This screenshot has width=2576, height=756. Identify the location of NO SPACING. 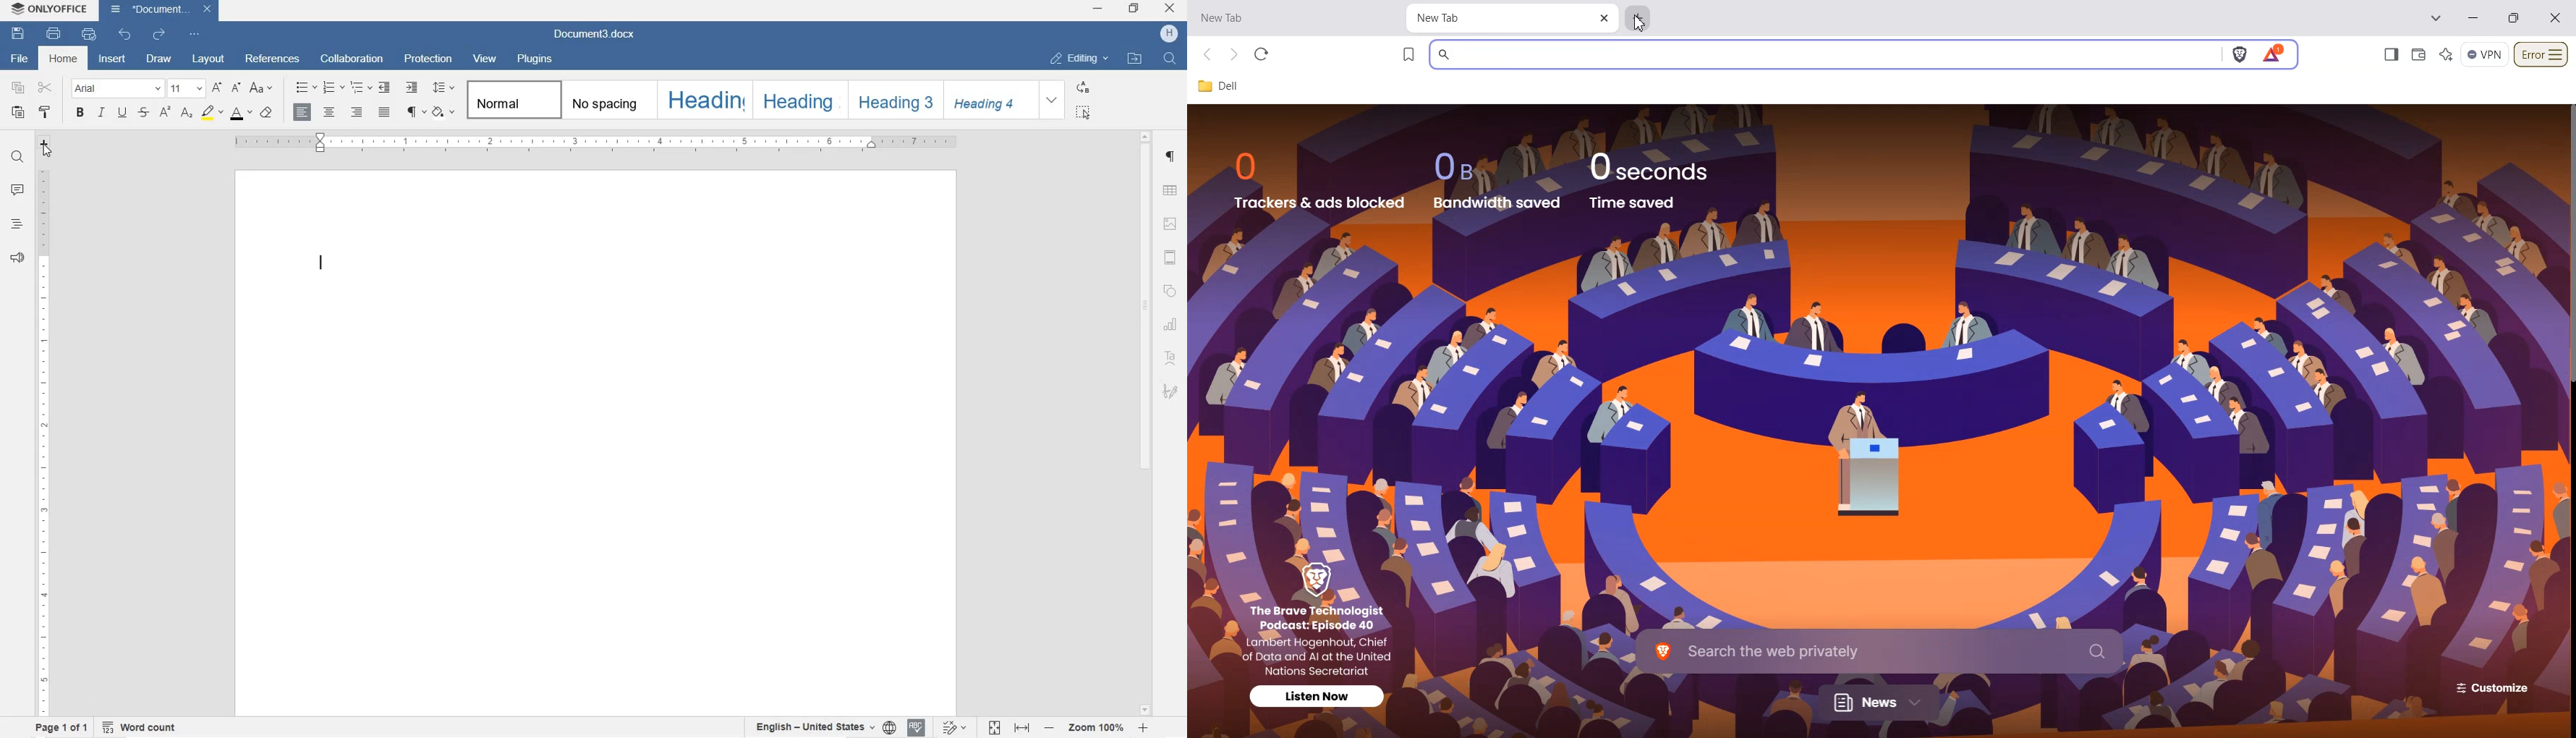
(607, 100).